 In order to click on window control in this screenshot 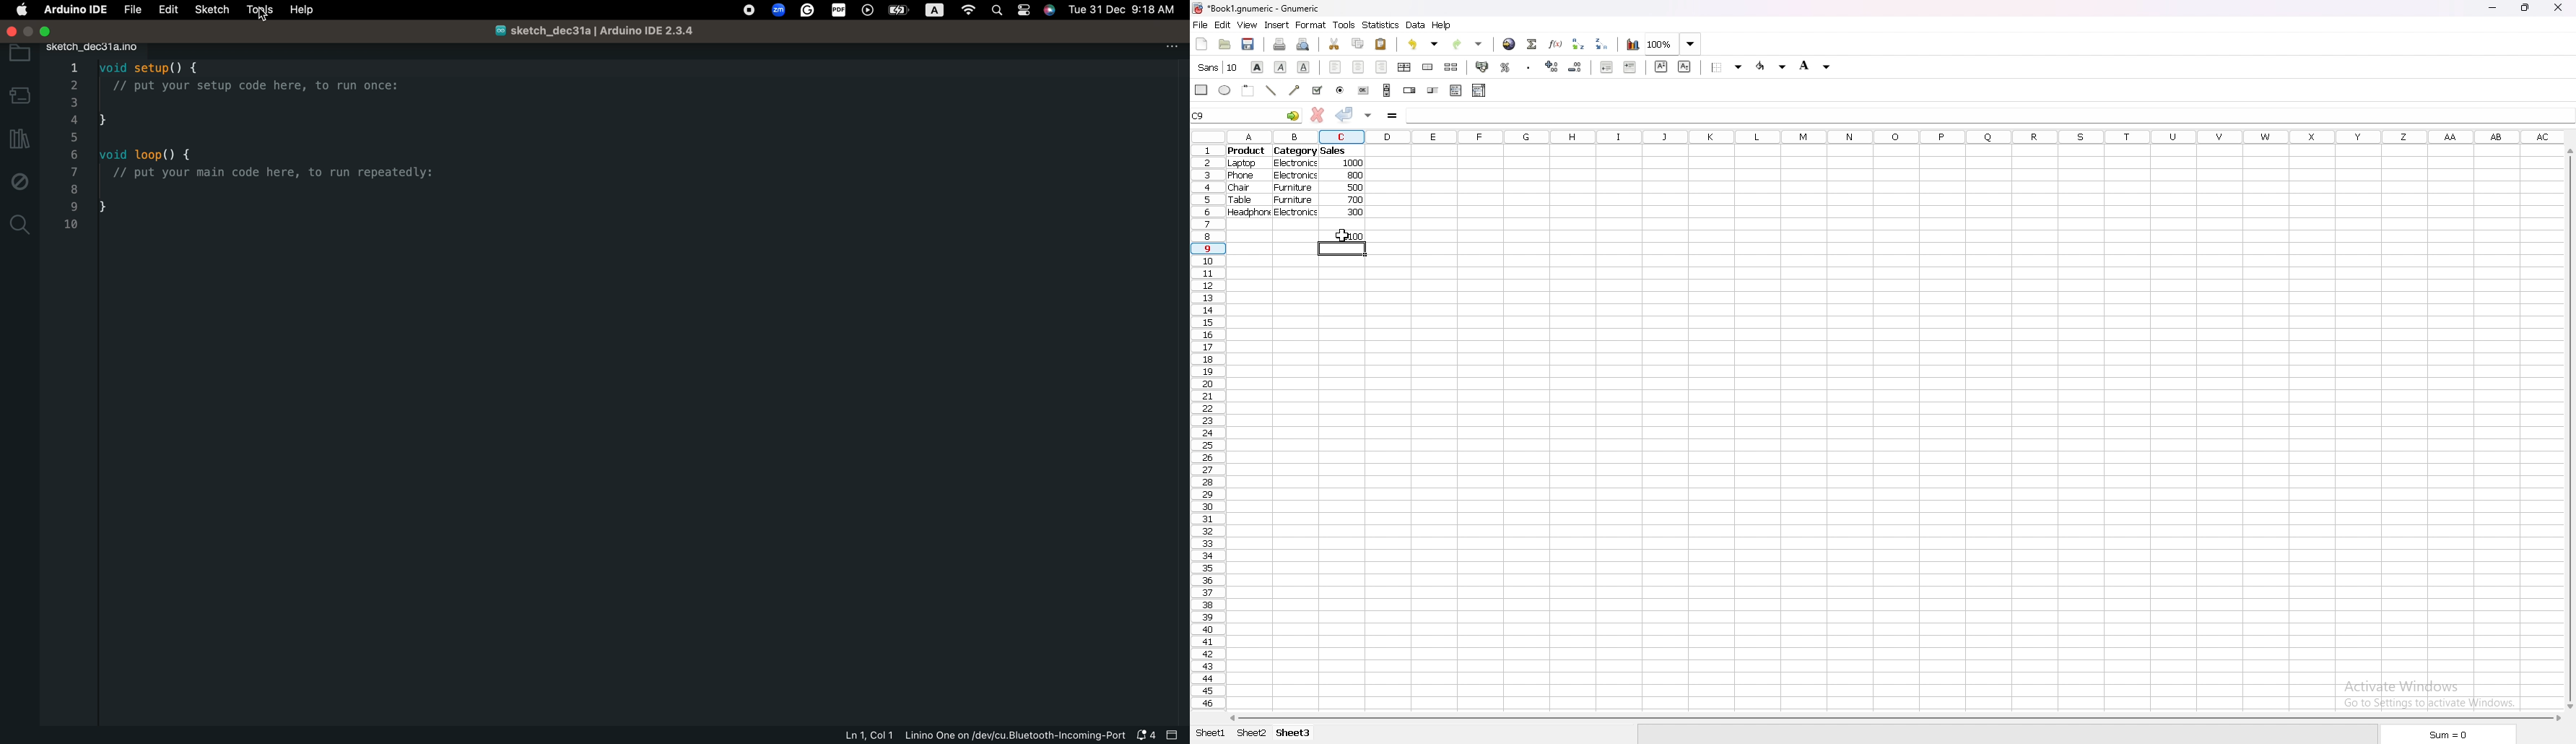, I will do `click(34, 29)`.